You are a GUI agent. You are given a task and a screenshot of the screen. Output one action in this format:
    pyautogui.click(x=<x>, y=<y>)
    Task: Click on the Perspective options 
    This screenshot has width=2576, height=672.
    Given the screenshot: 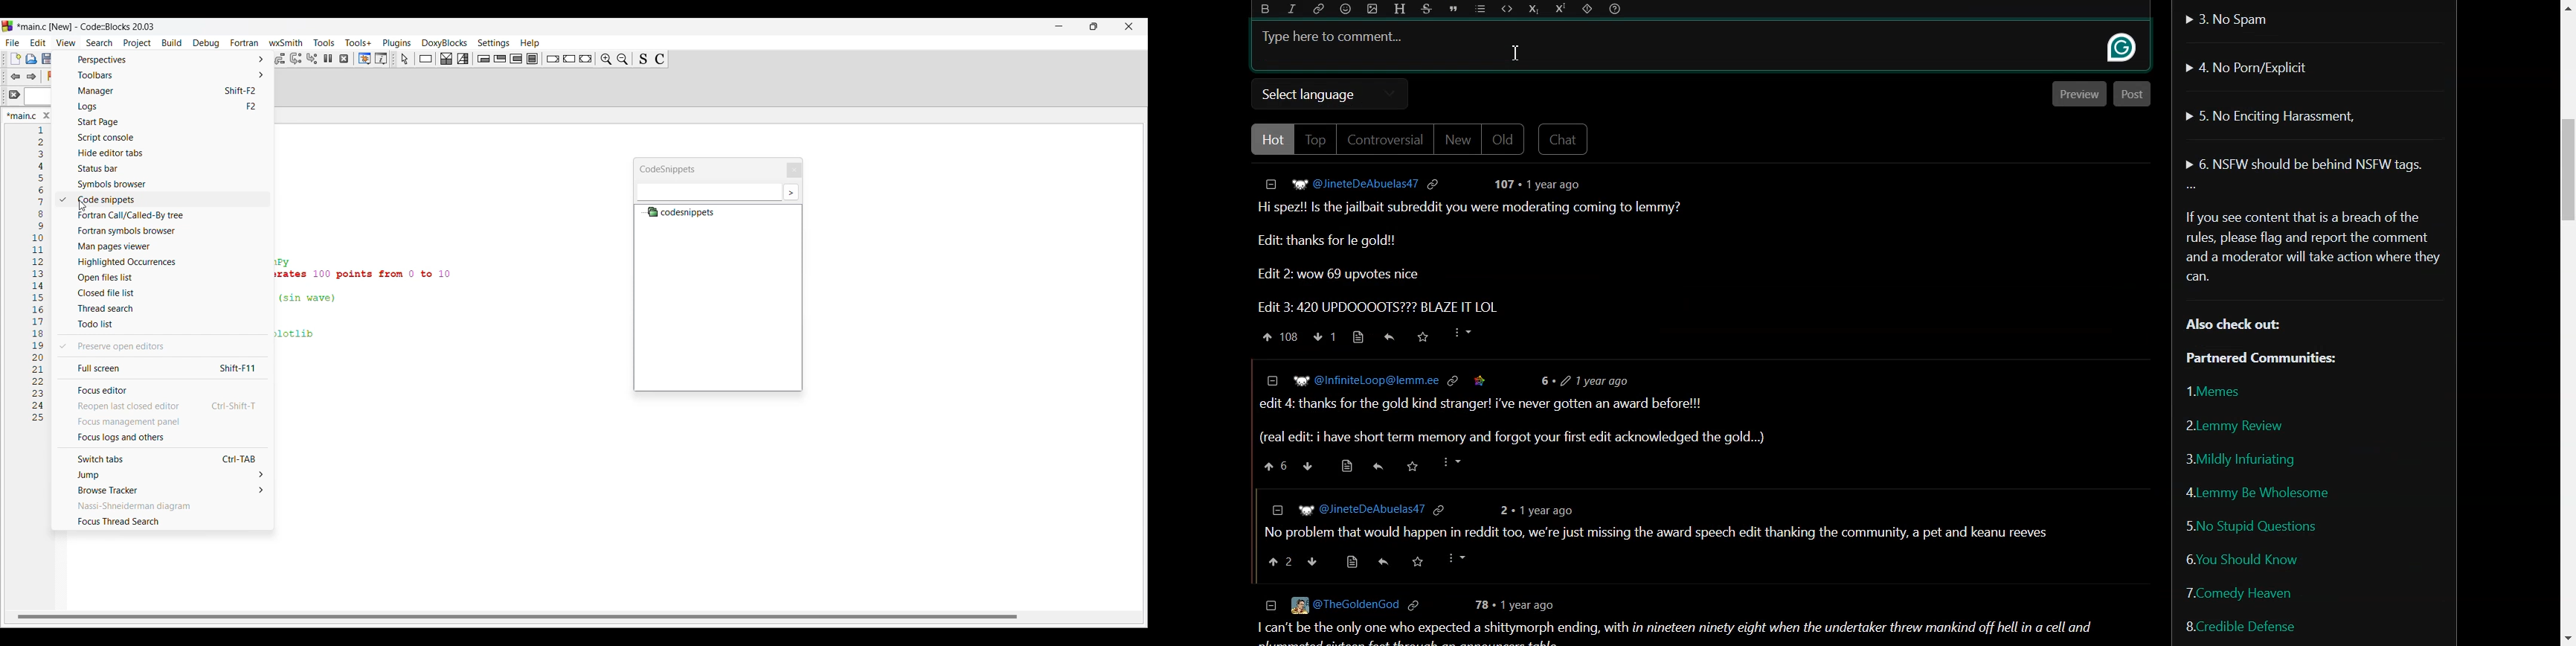 What is the action you would take?
    pyautogui.click(x=163, y=60)
    